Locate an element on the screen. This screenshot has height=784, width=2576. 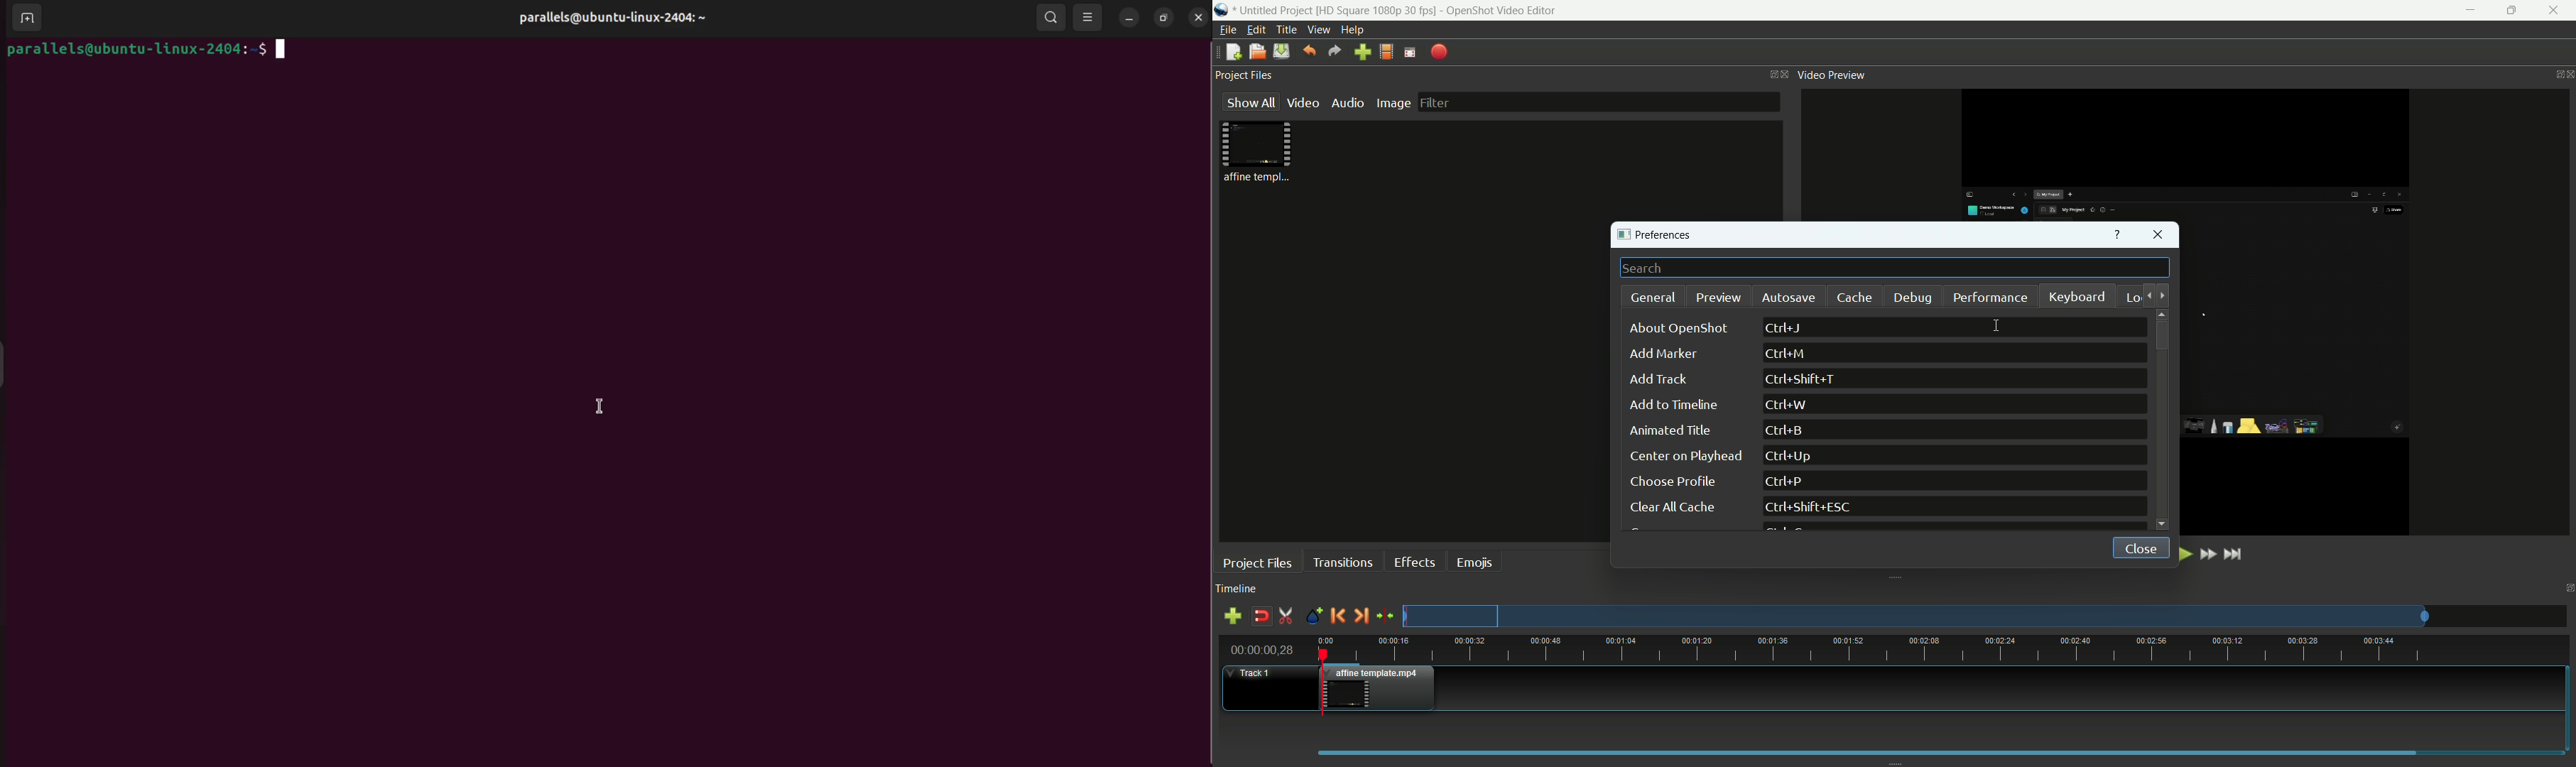
search is located at coordinates (1052, 18).